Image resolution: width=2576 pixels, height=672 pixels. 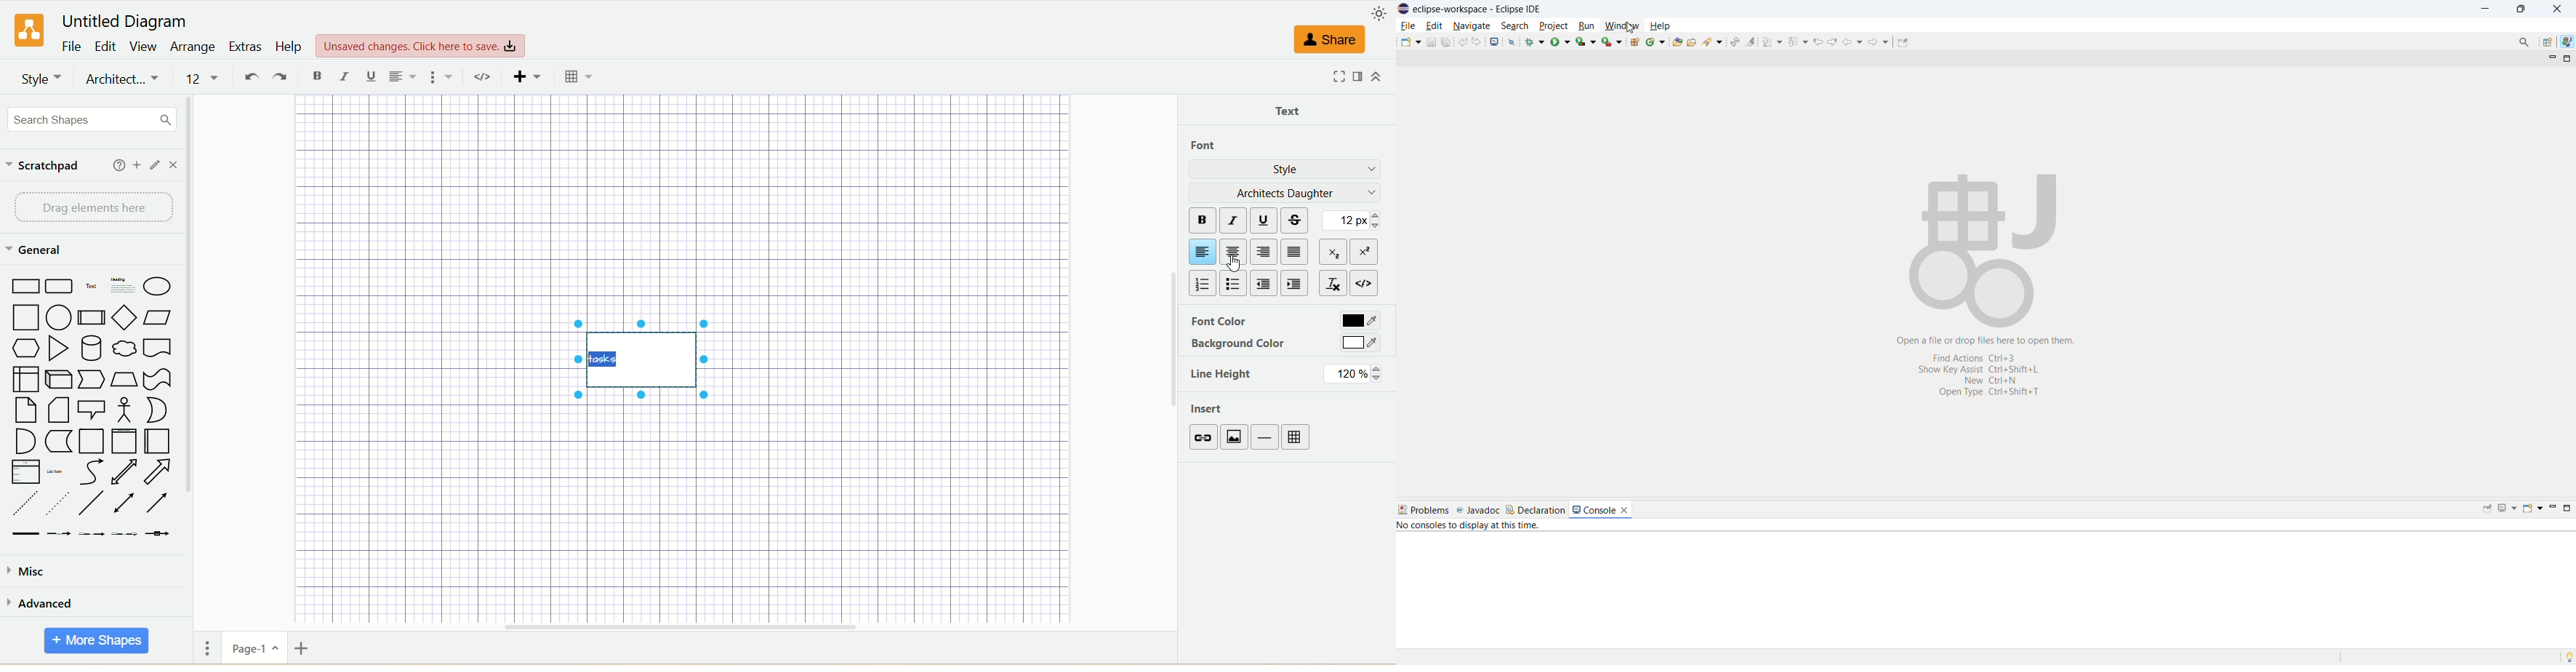 What do you see at coordinates (43, 167) in the screenshot?
I see `scratchpad` at bounding box center [43, 167].